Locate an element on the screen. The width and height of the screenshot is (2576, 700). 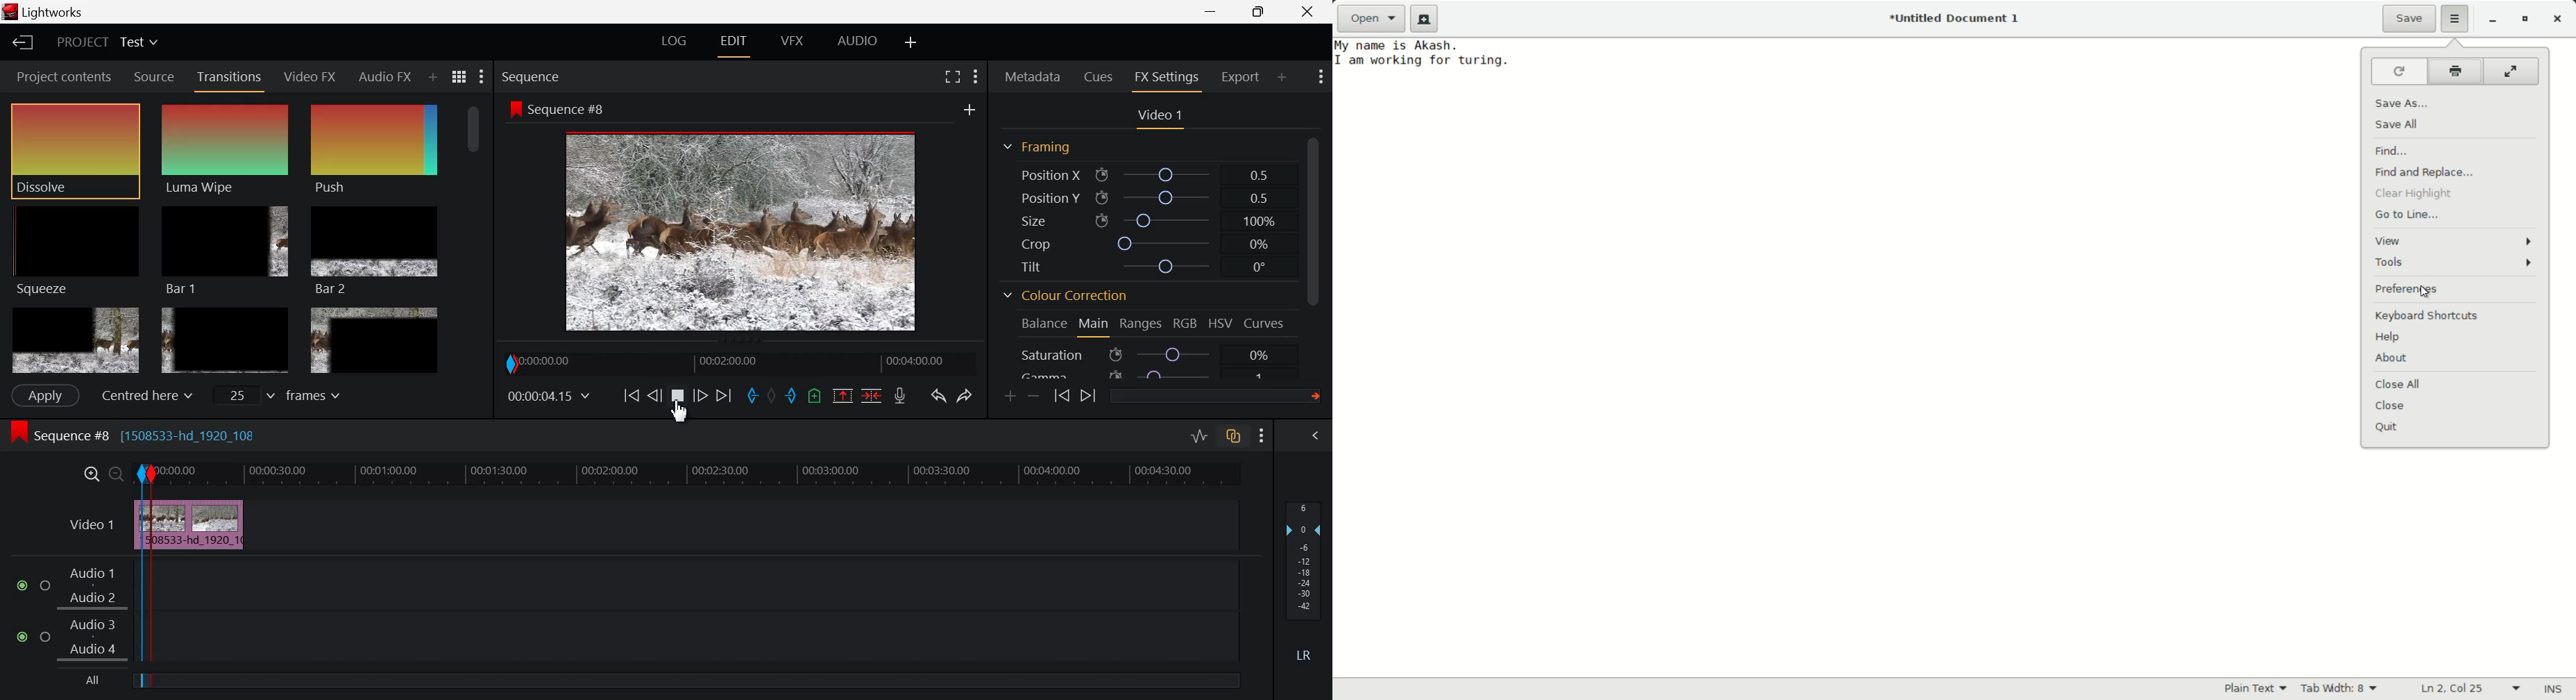
Clip is located at coordinates (215, 526).